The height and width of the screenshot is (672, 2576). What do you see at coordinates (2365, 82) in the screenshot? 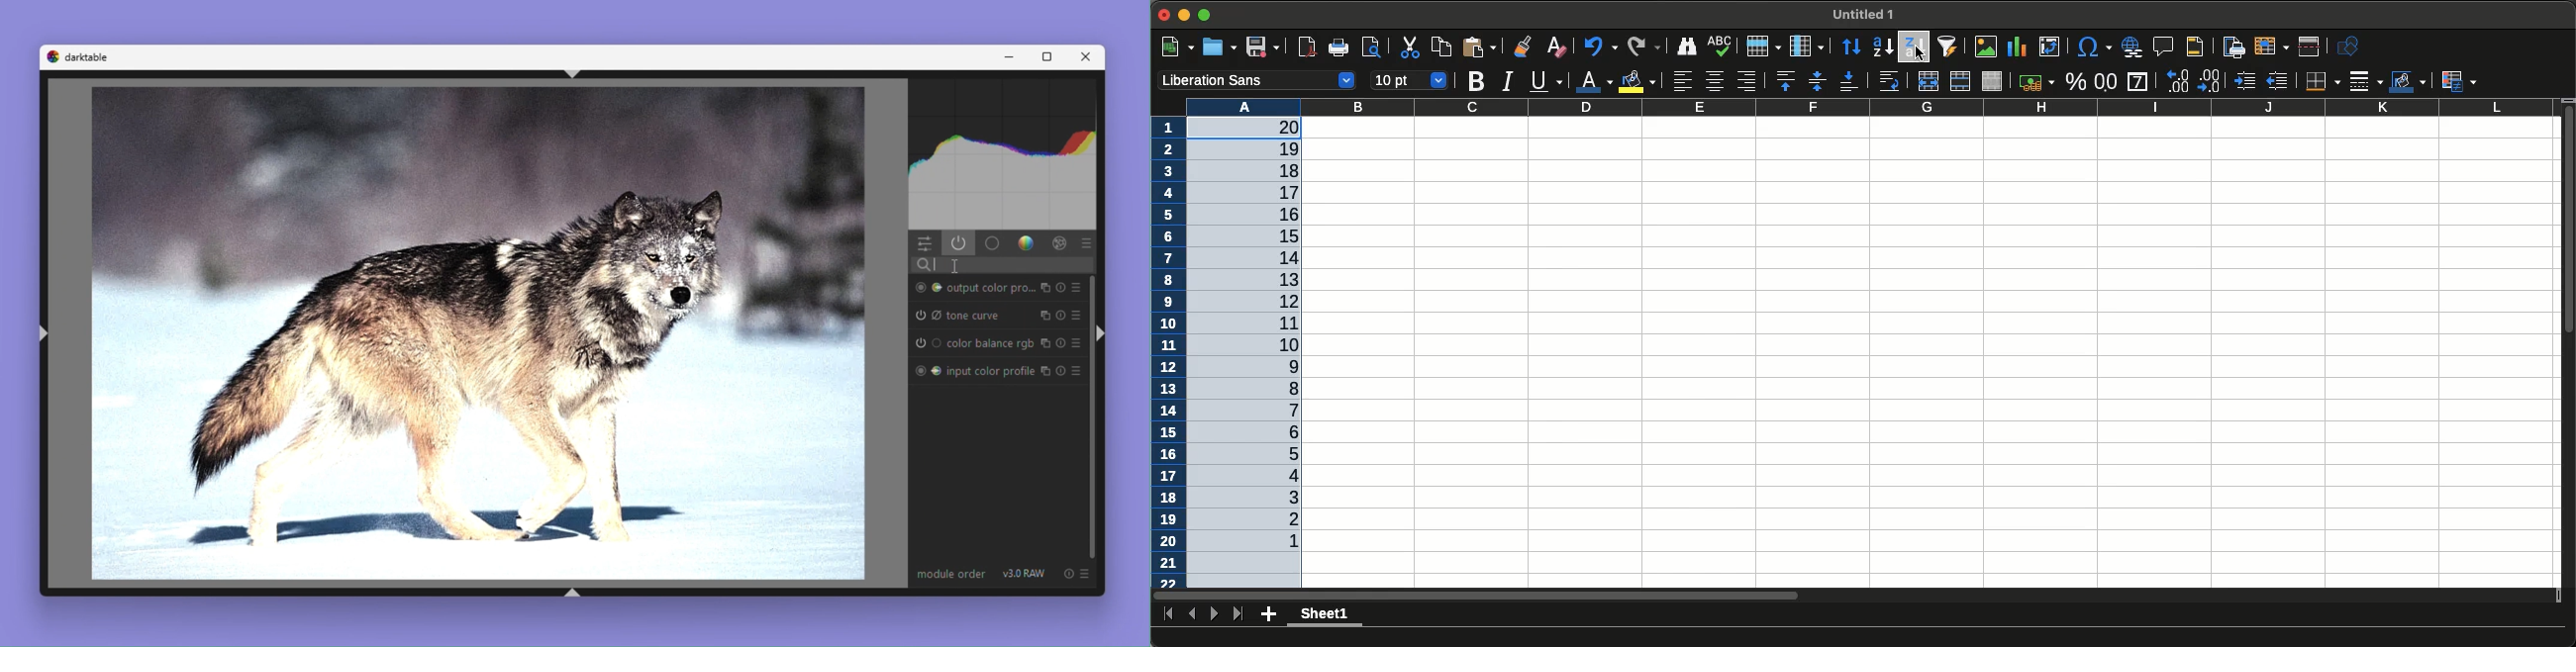
I see `Border style` at bounding box center [2365, 82].